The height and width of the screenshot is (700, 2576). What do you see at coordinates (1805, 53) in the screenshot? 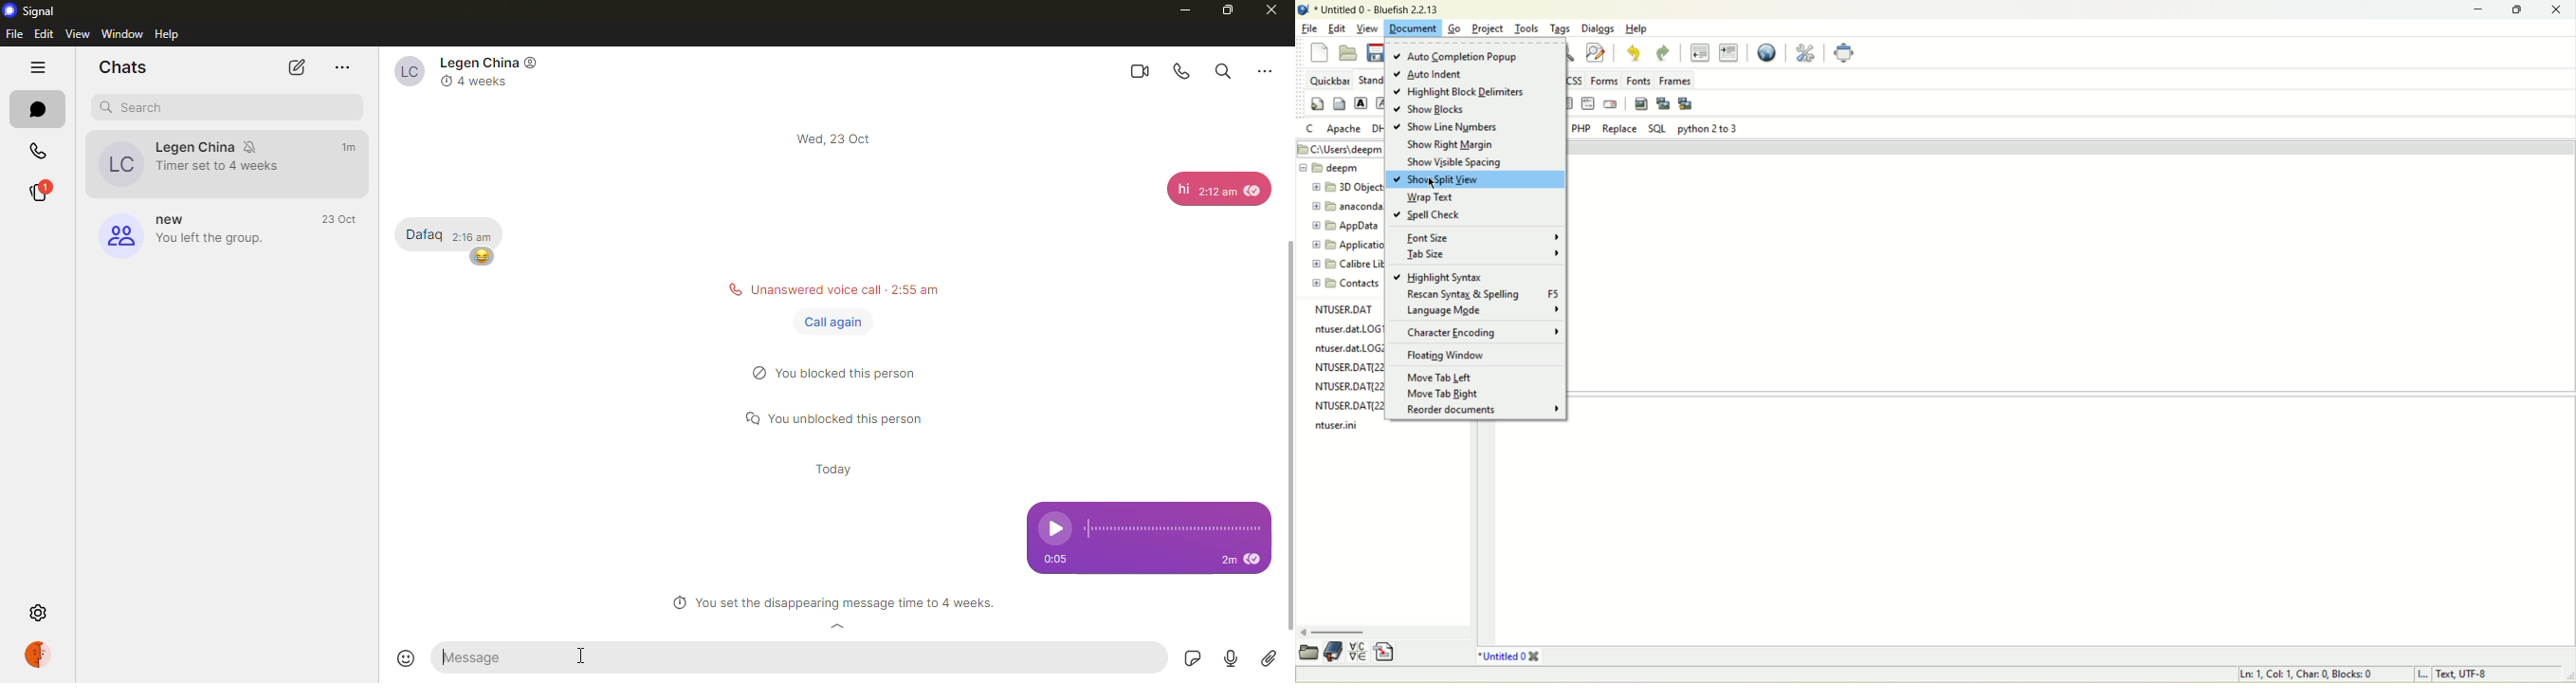
I see `preferences` at bounding box center [1805, 53].